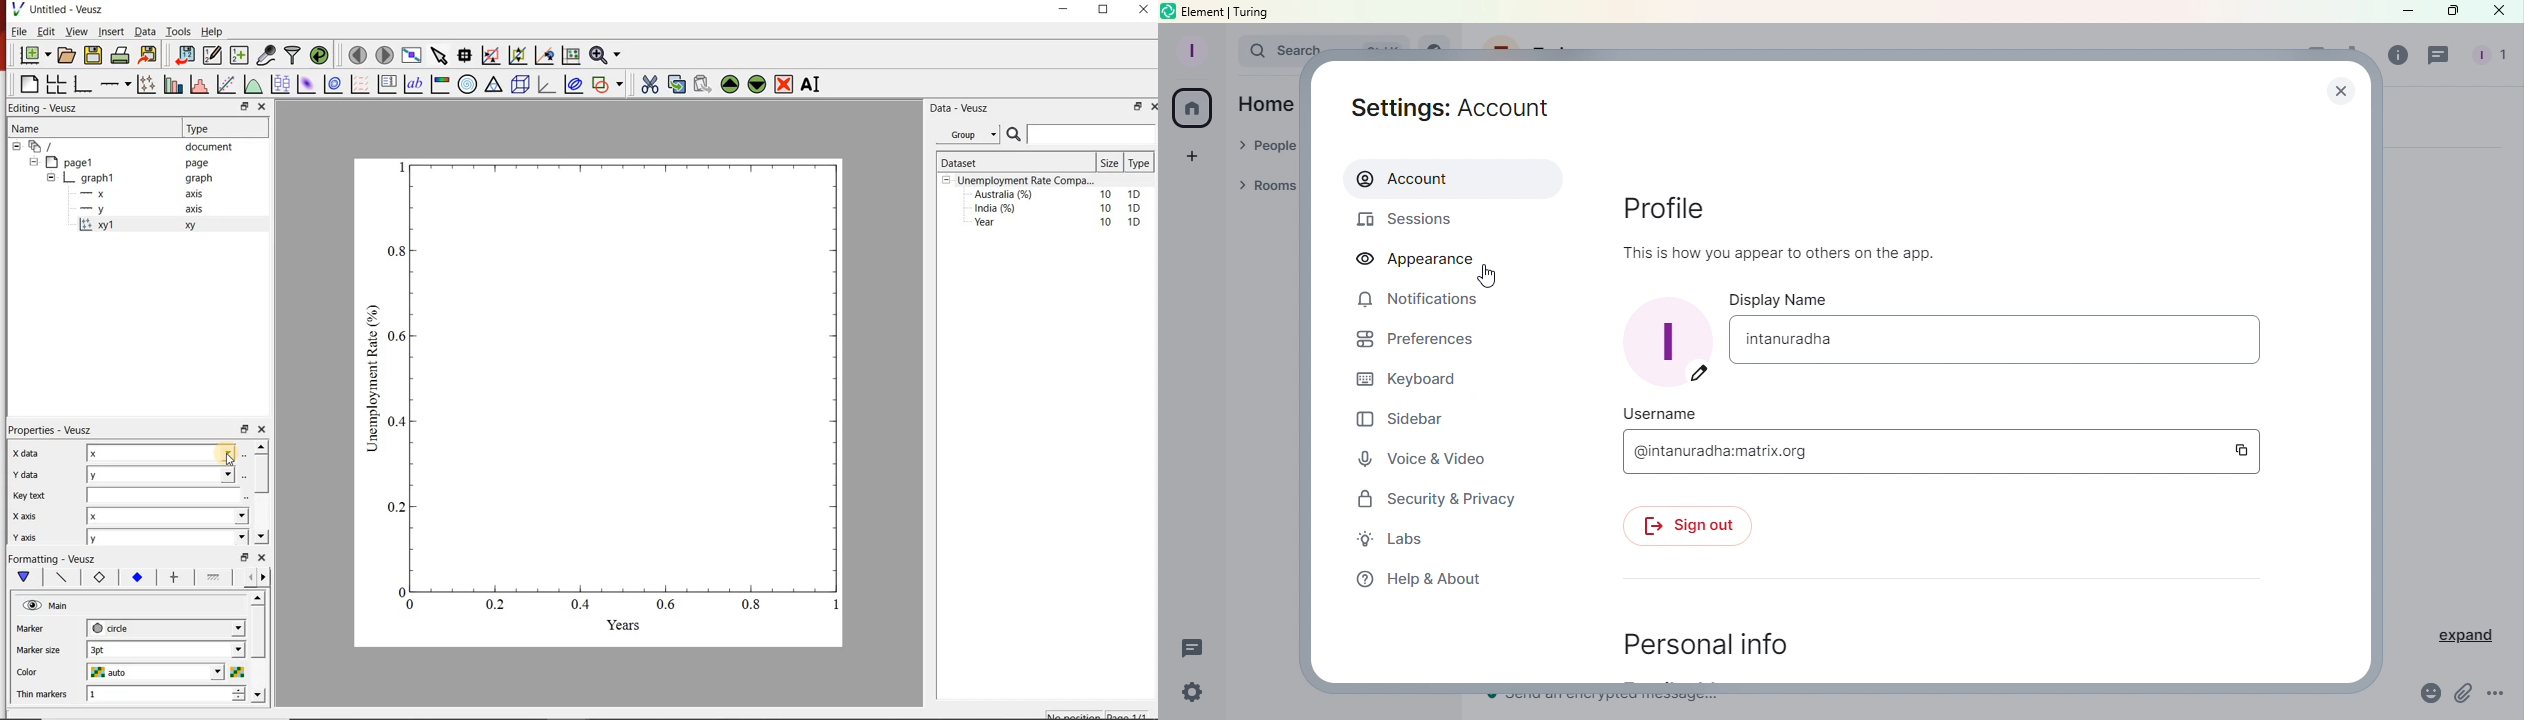  I want to click on save document, so click(93, 54).